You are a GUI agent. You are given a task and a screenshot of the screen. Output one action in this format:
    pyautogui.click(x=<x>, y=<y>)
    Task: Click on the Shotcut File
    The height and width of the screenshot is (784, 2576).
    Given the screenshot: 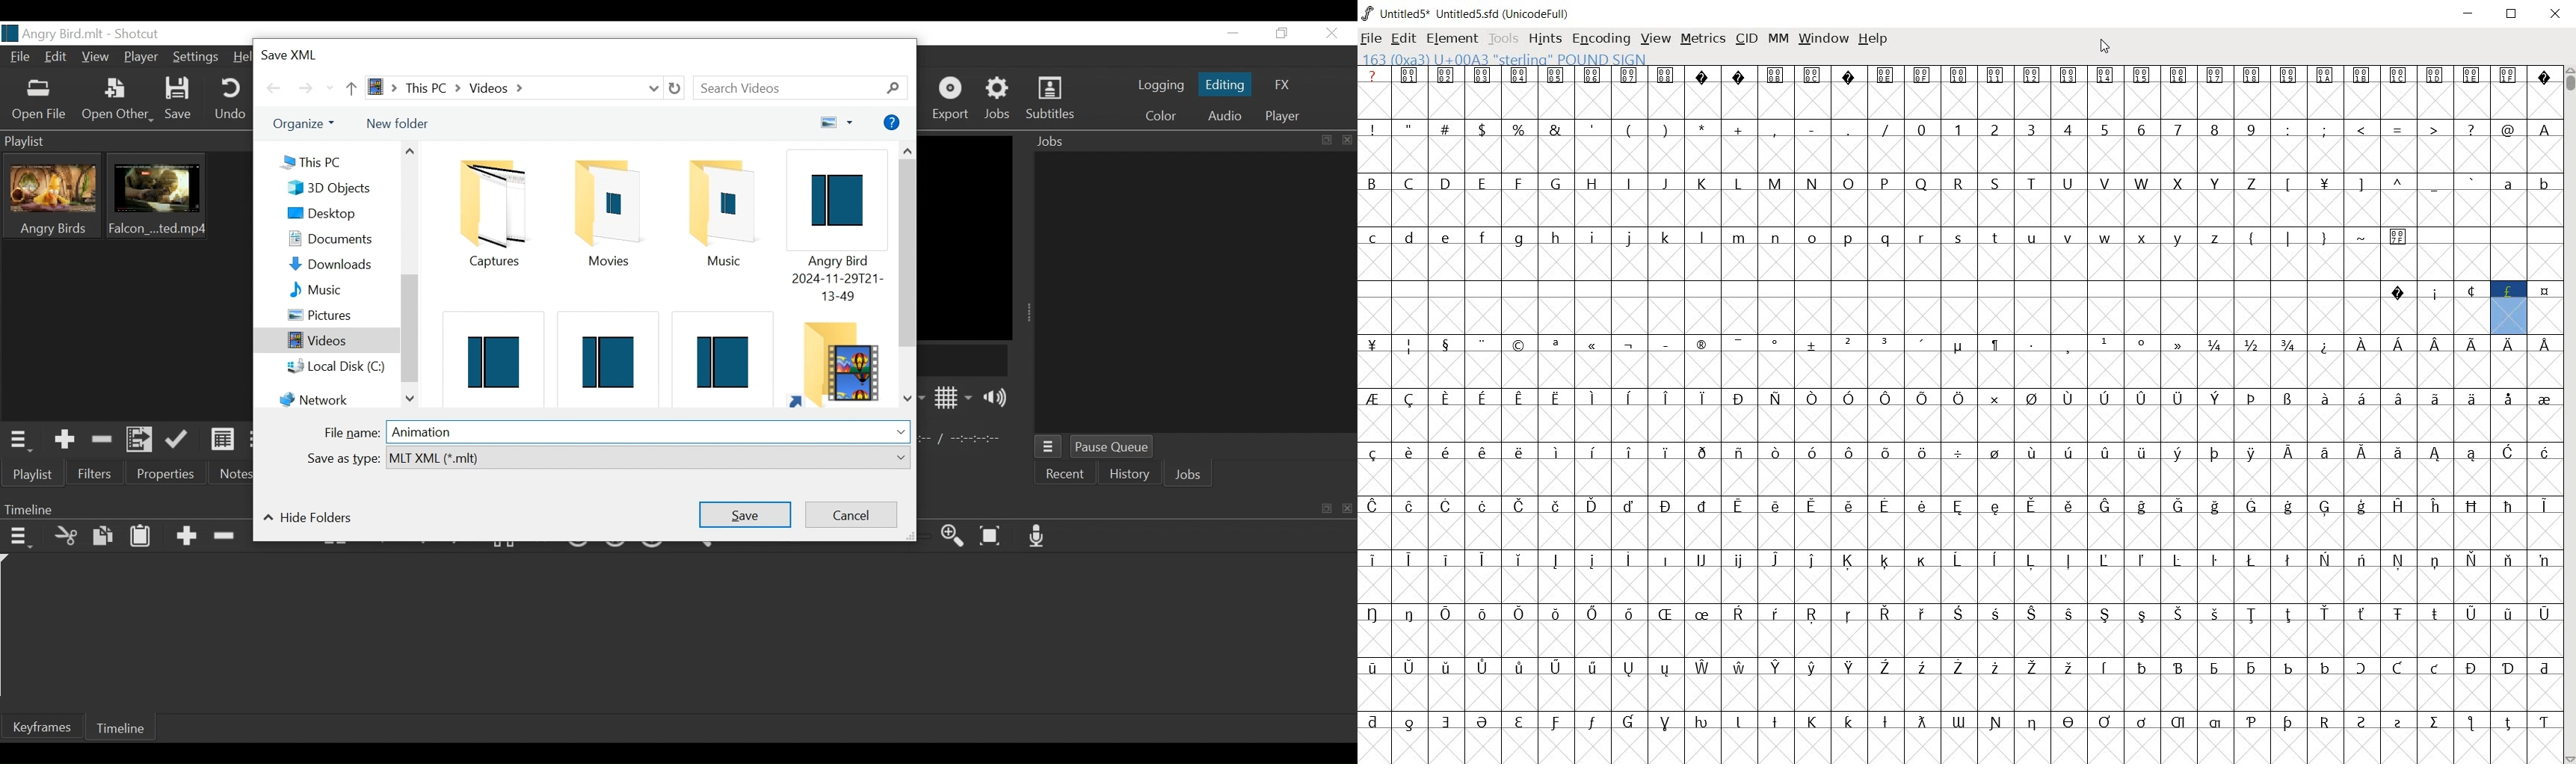 What is the action you would take?
    pyautogui.click(x=833, y=229)
    